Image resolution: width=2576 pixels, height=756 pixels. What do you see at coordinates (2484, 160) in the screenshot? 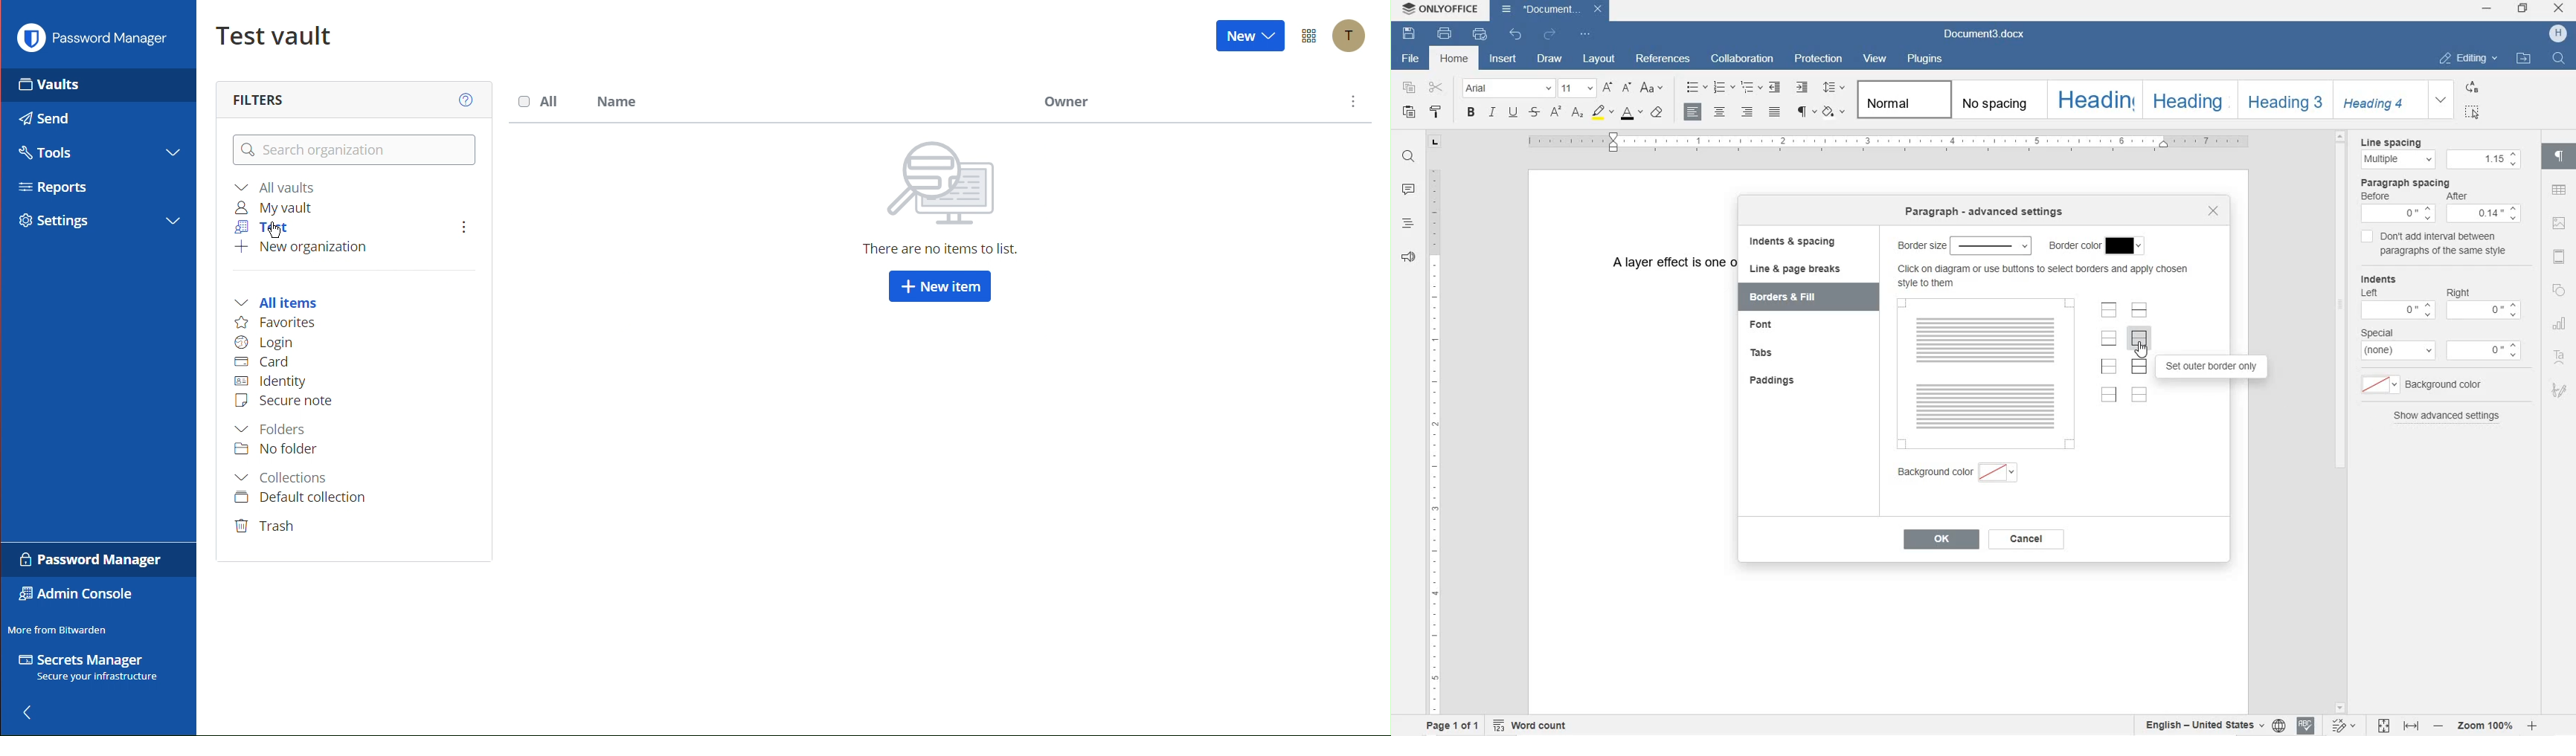
I see `1.15"` at bounding box center [2484, 160].